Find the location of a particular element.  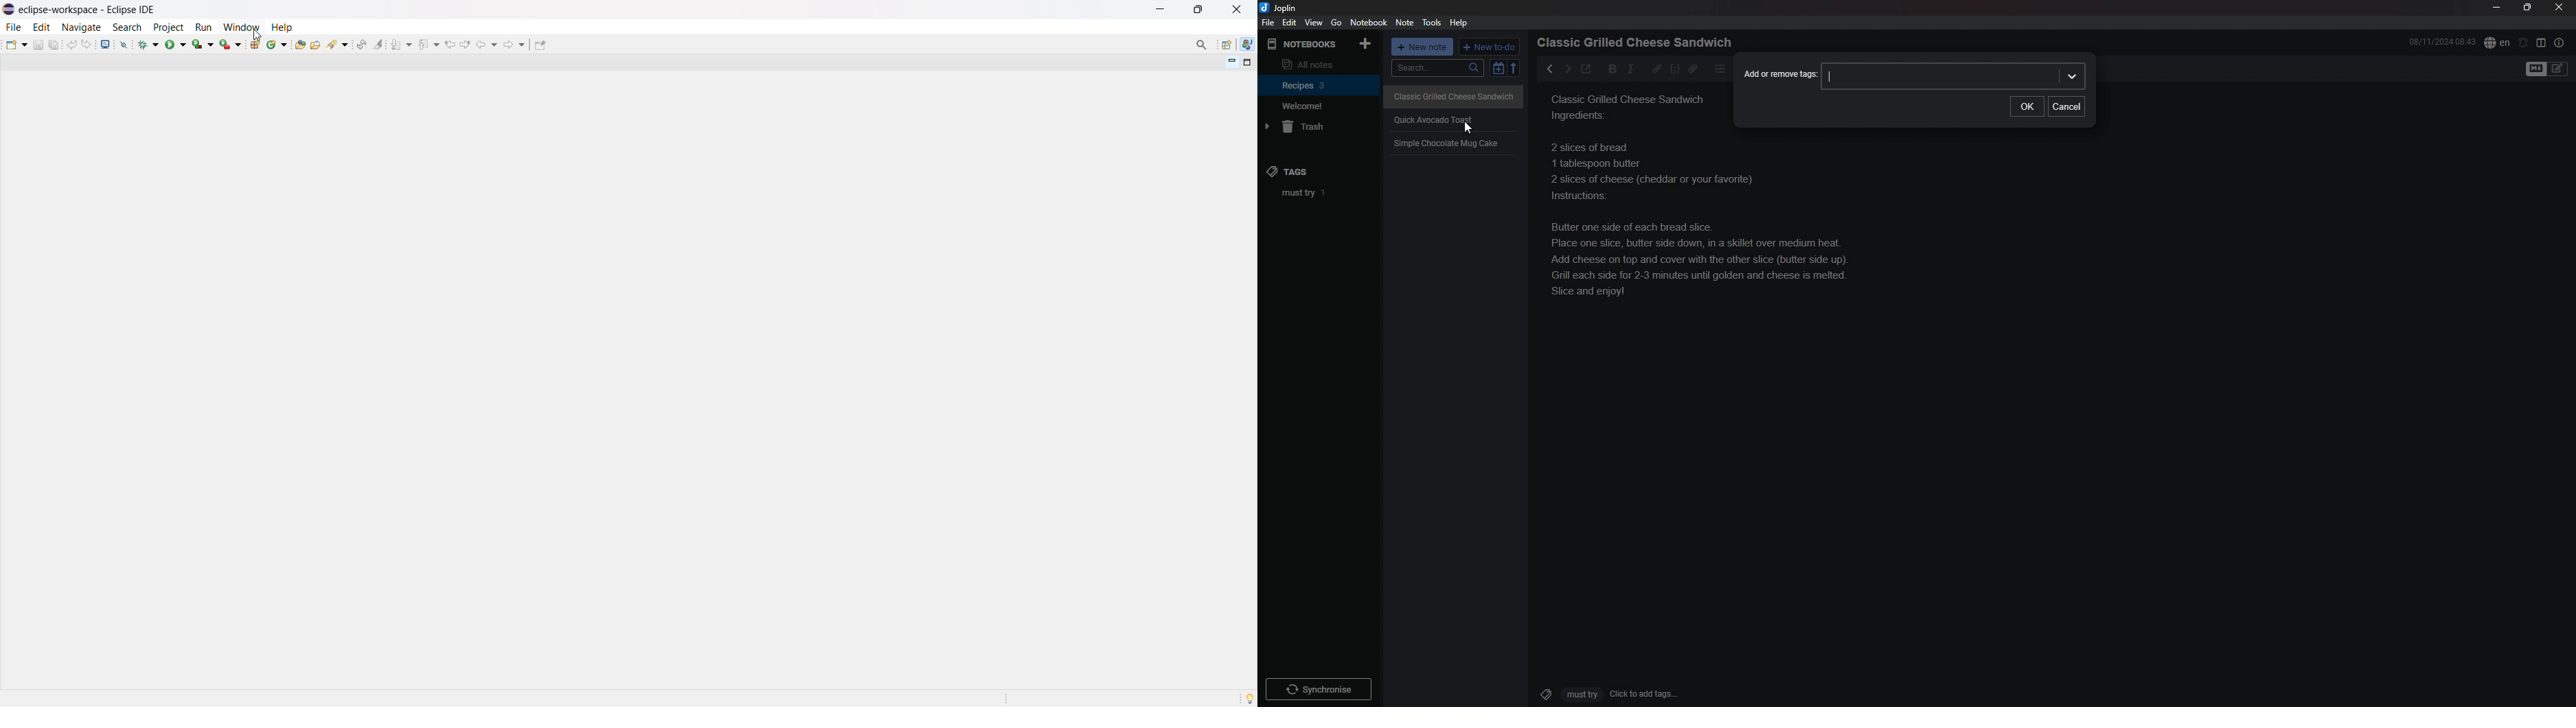

file is located at coordinates (1267, 23).